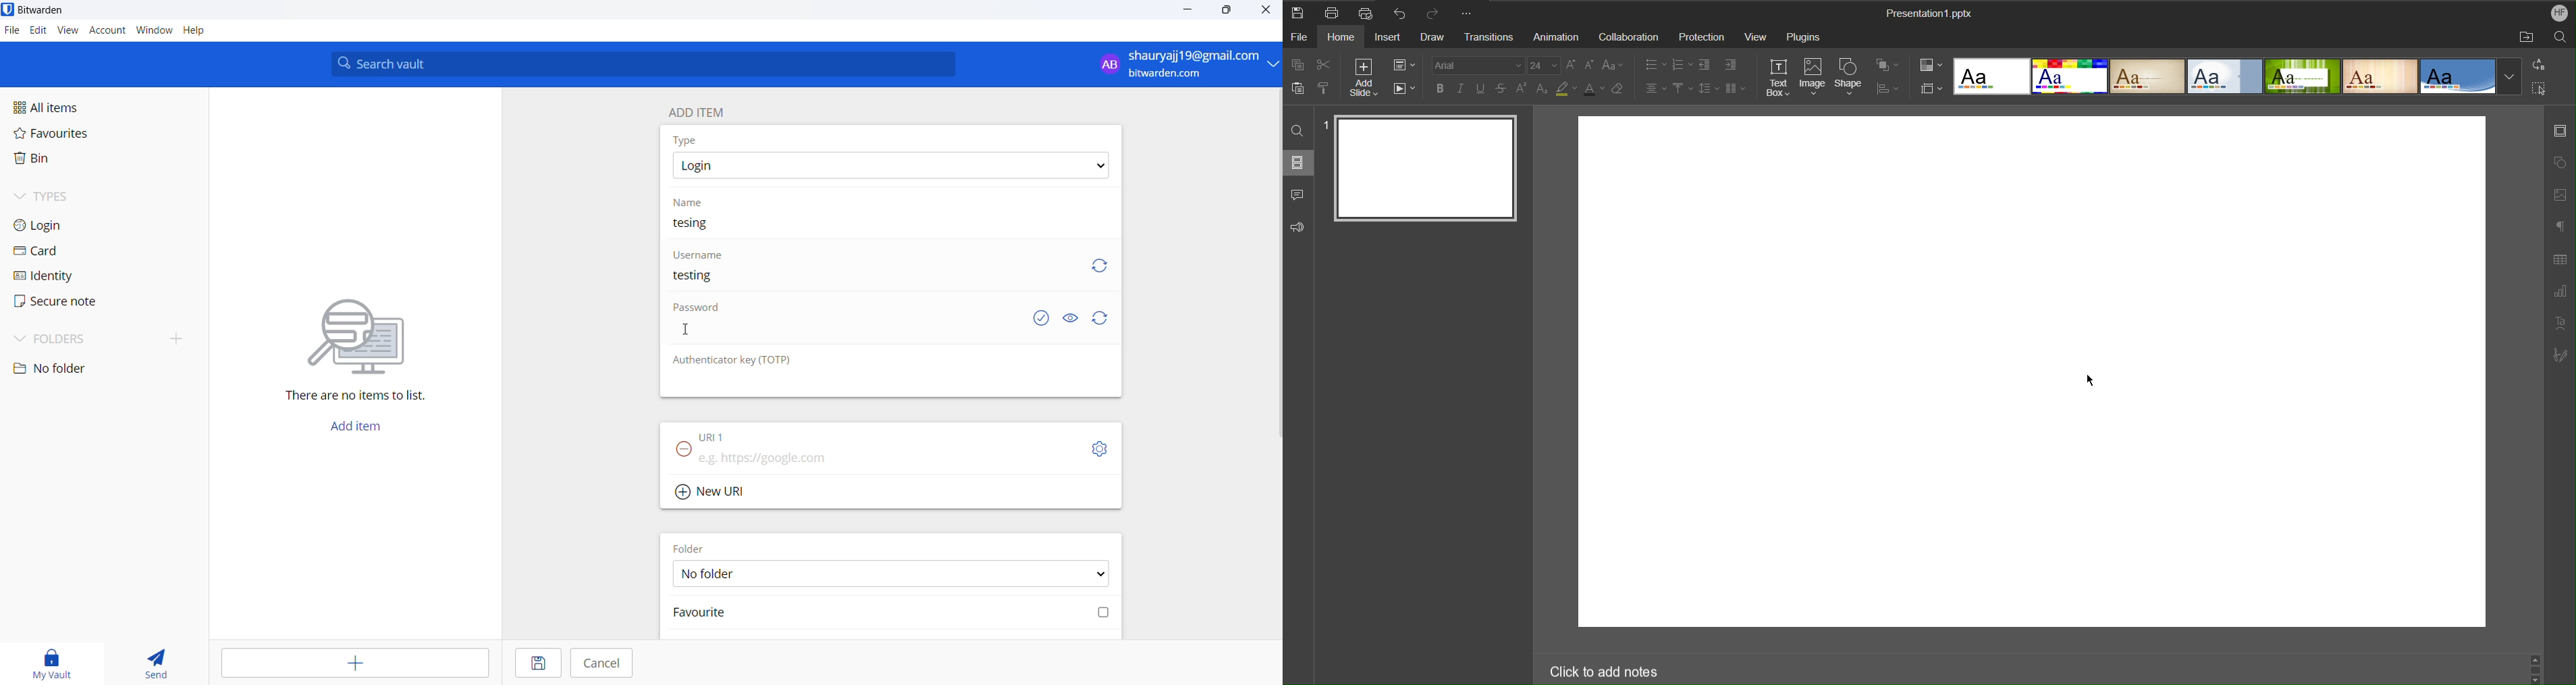  Describe the element at coordinates (700, 255) in the screenshot. I see `Username ` at that location.